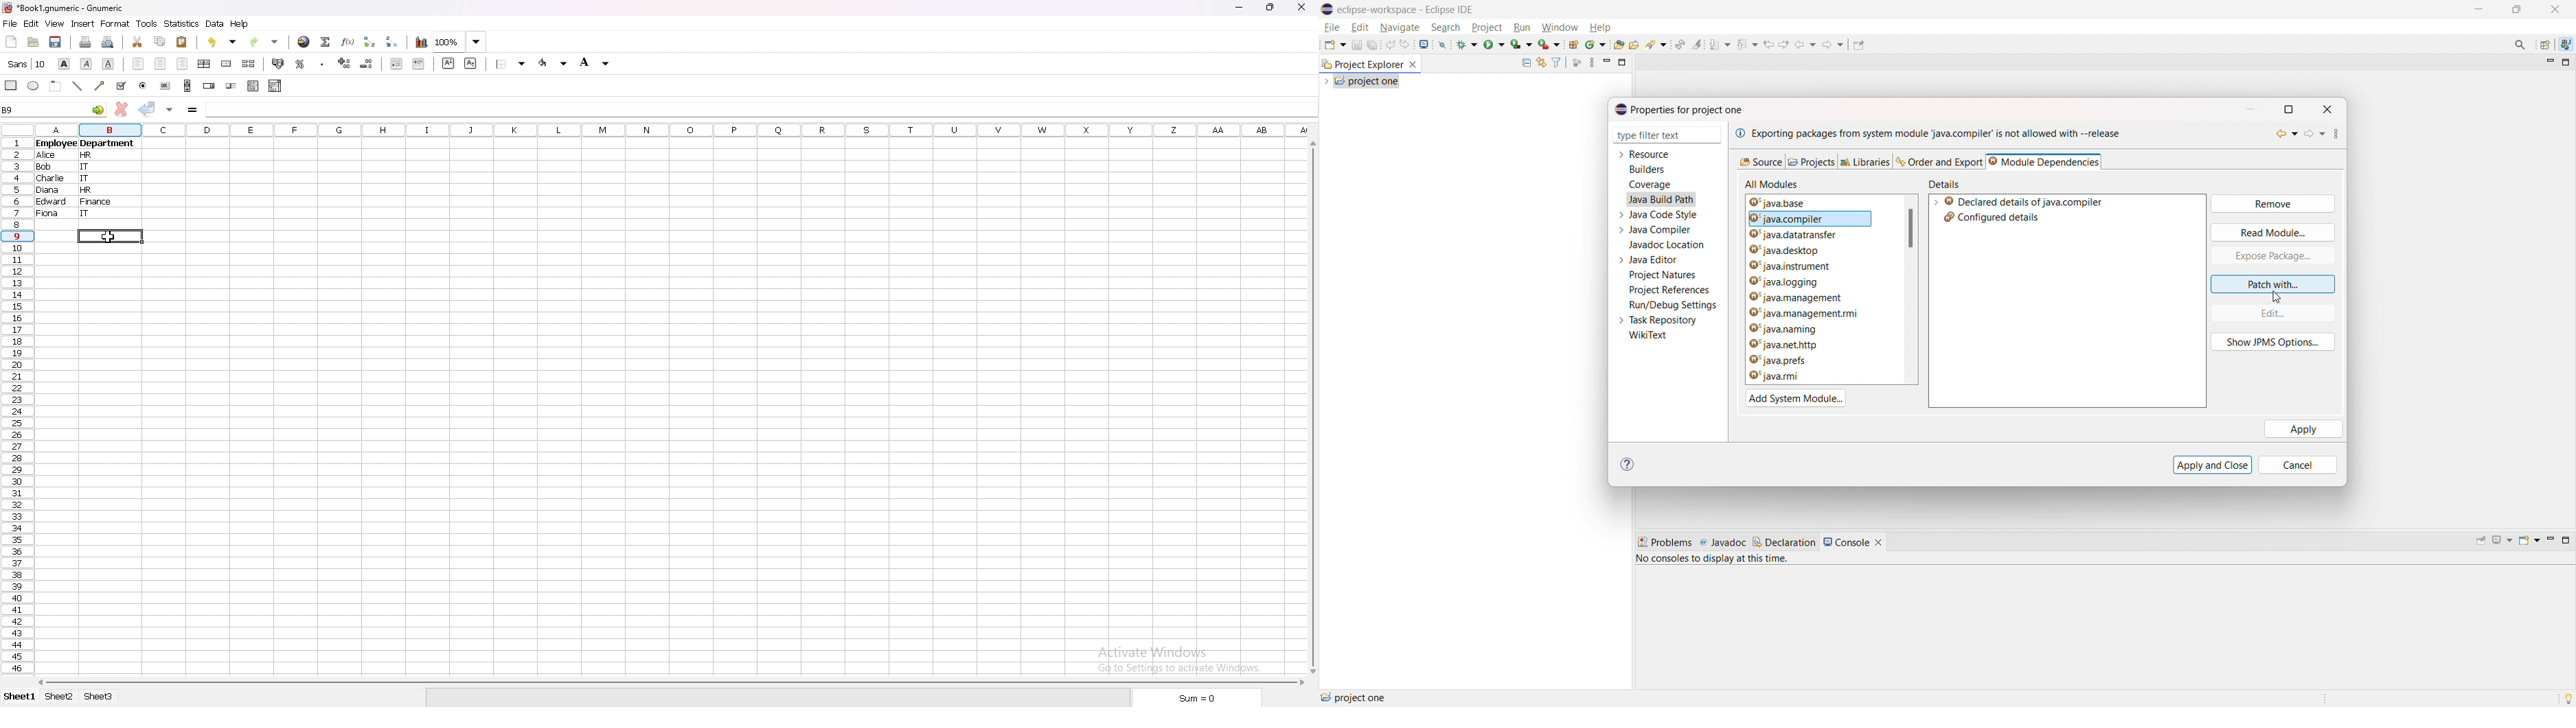 This screenshot has height=728, width=2576. What do you see at coordinates (1619, 44) in the screenshot?
I see `open type` at bounding box center [1619, 44].